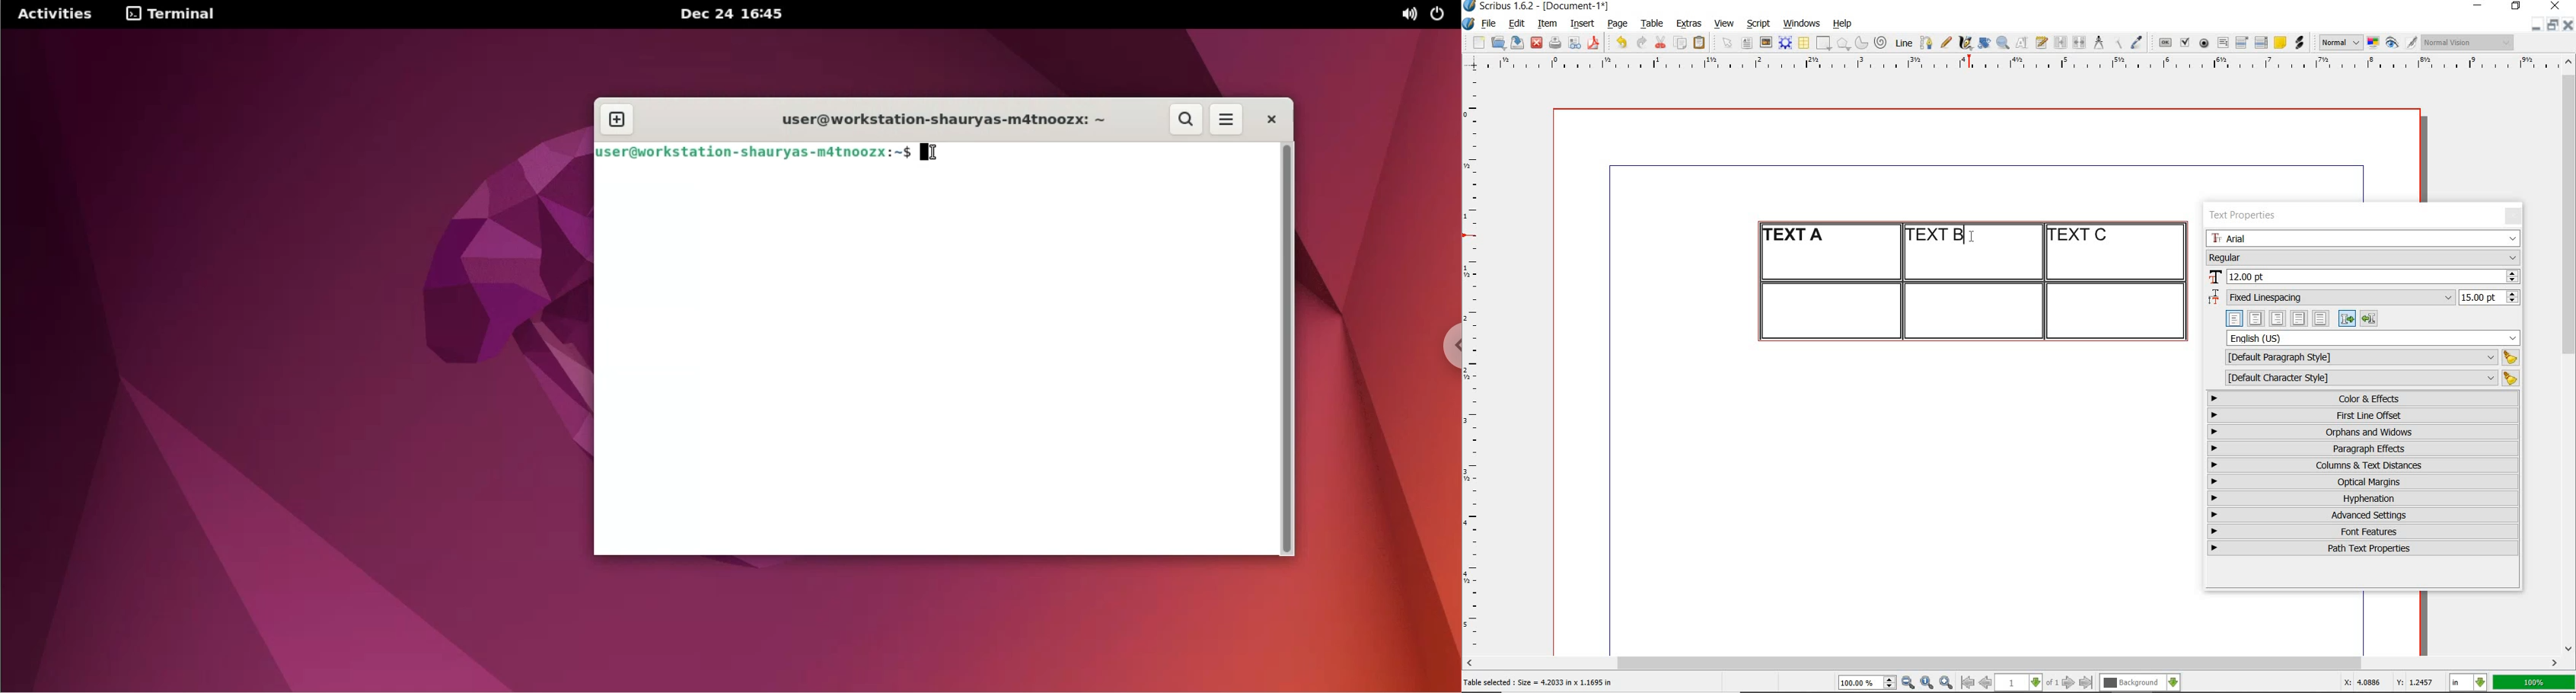 This screenshot has height=700, width=2576. Describe the element at coordinates (2204, 44) in the screenshot. I see `pdf radio button` at that location.